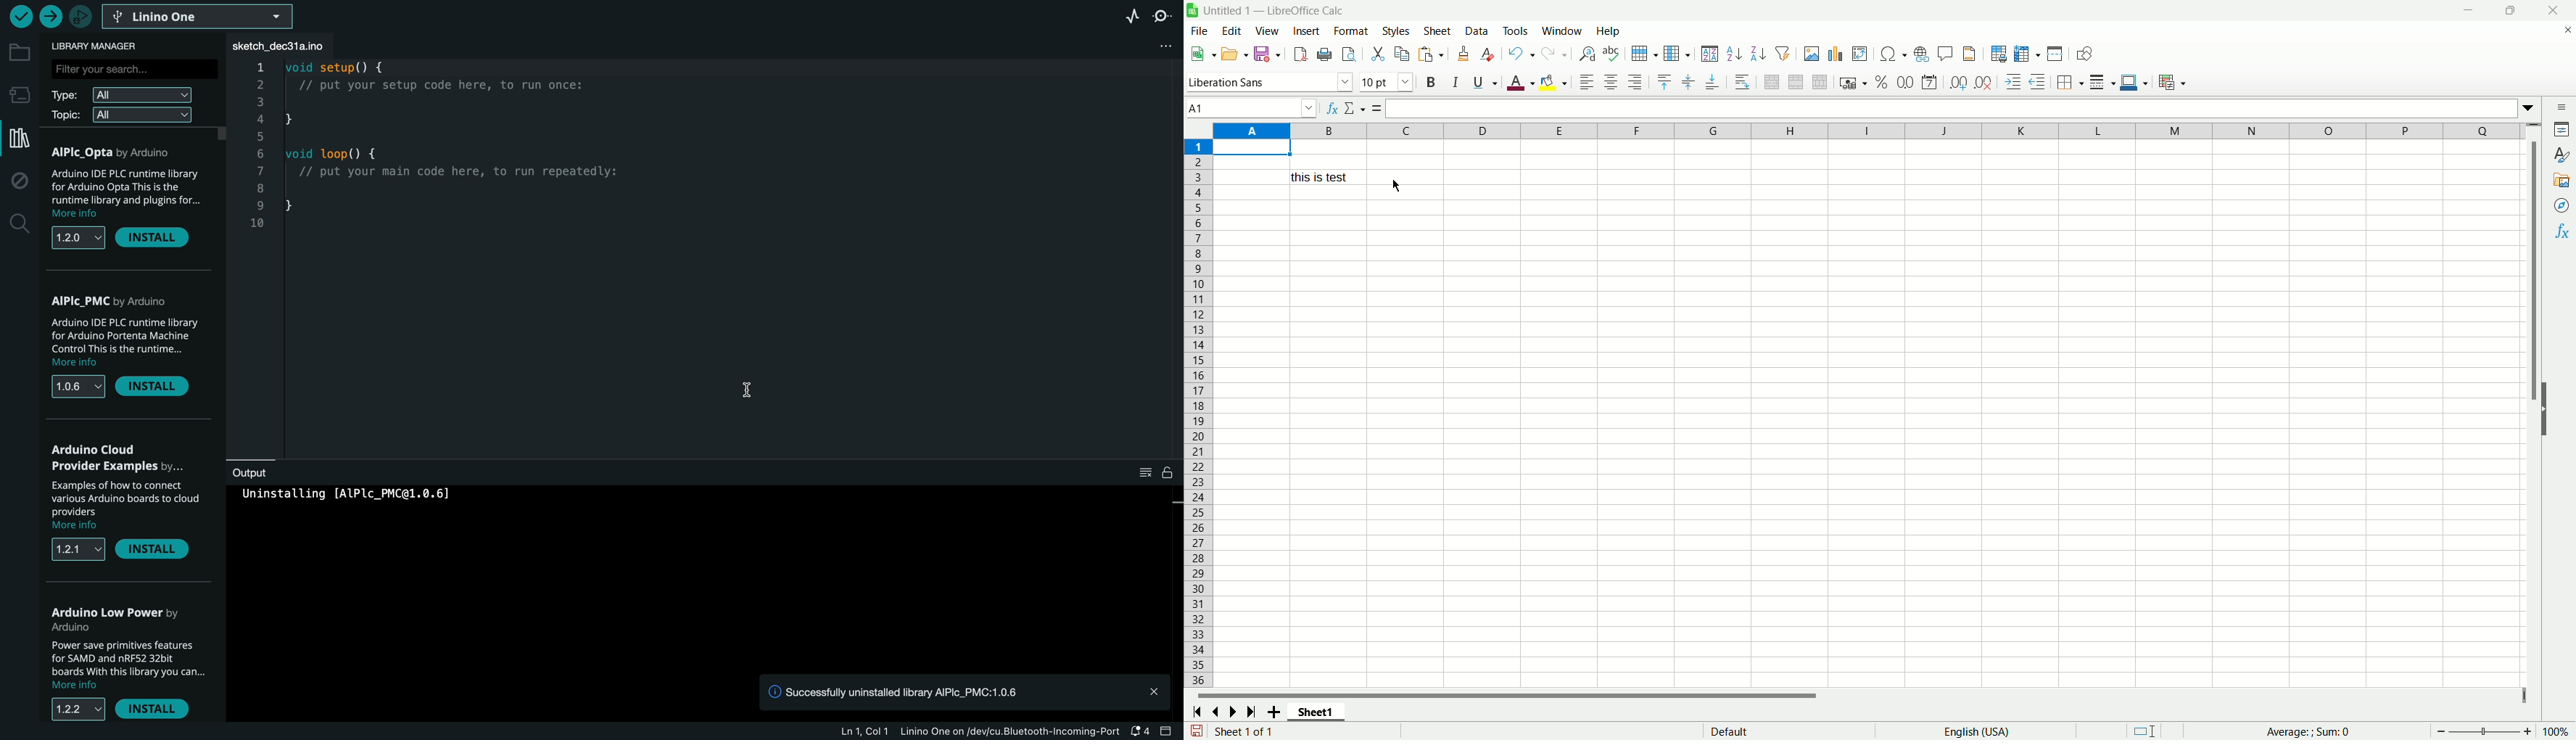  What do you see at coordinates (1234, 54) in the screenshot?
I see `open` at bounding box center [1234, 54].